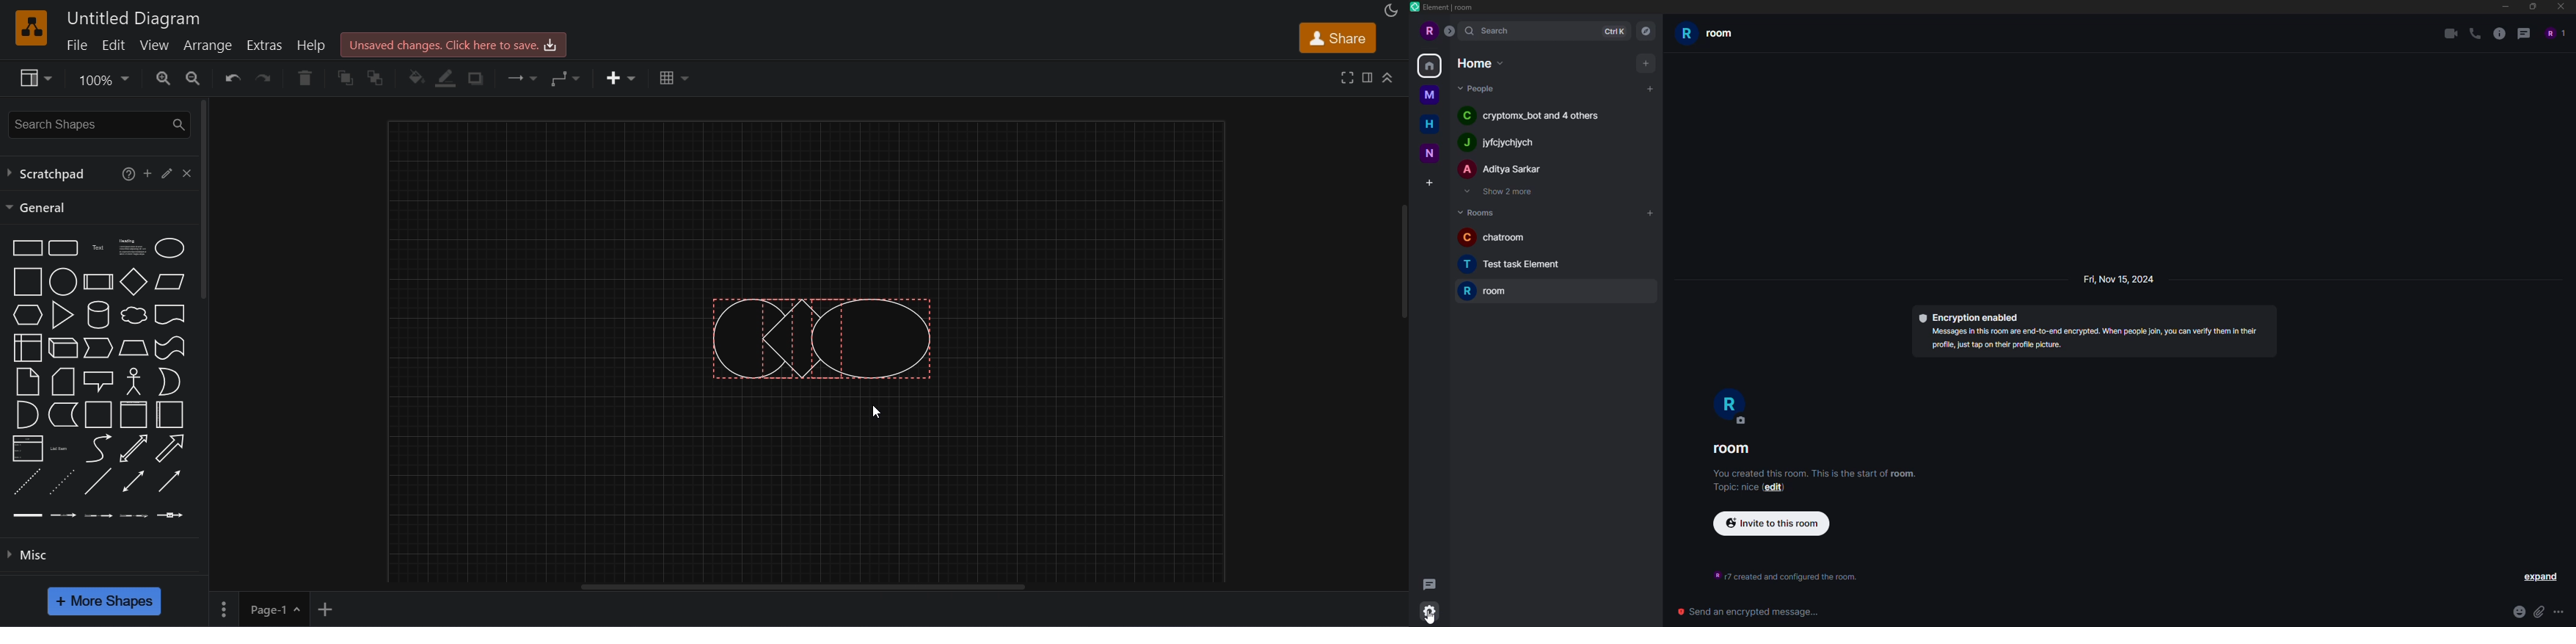 The height and width of the screenshot is (644, 2576). What do you see at coordinates (1478, 89) in the screenshot?
I see `people` at bounding box center [1478, 89].